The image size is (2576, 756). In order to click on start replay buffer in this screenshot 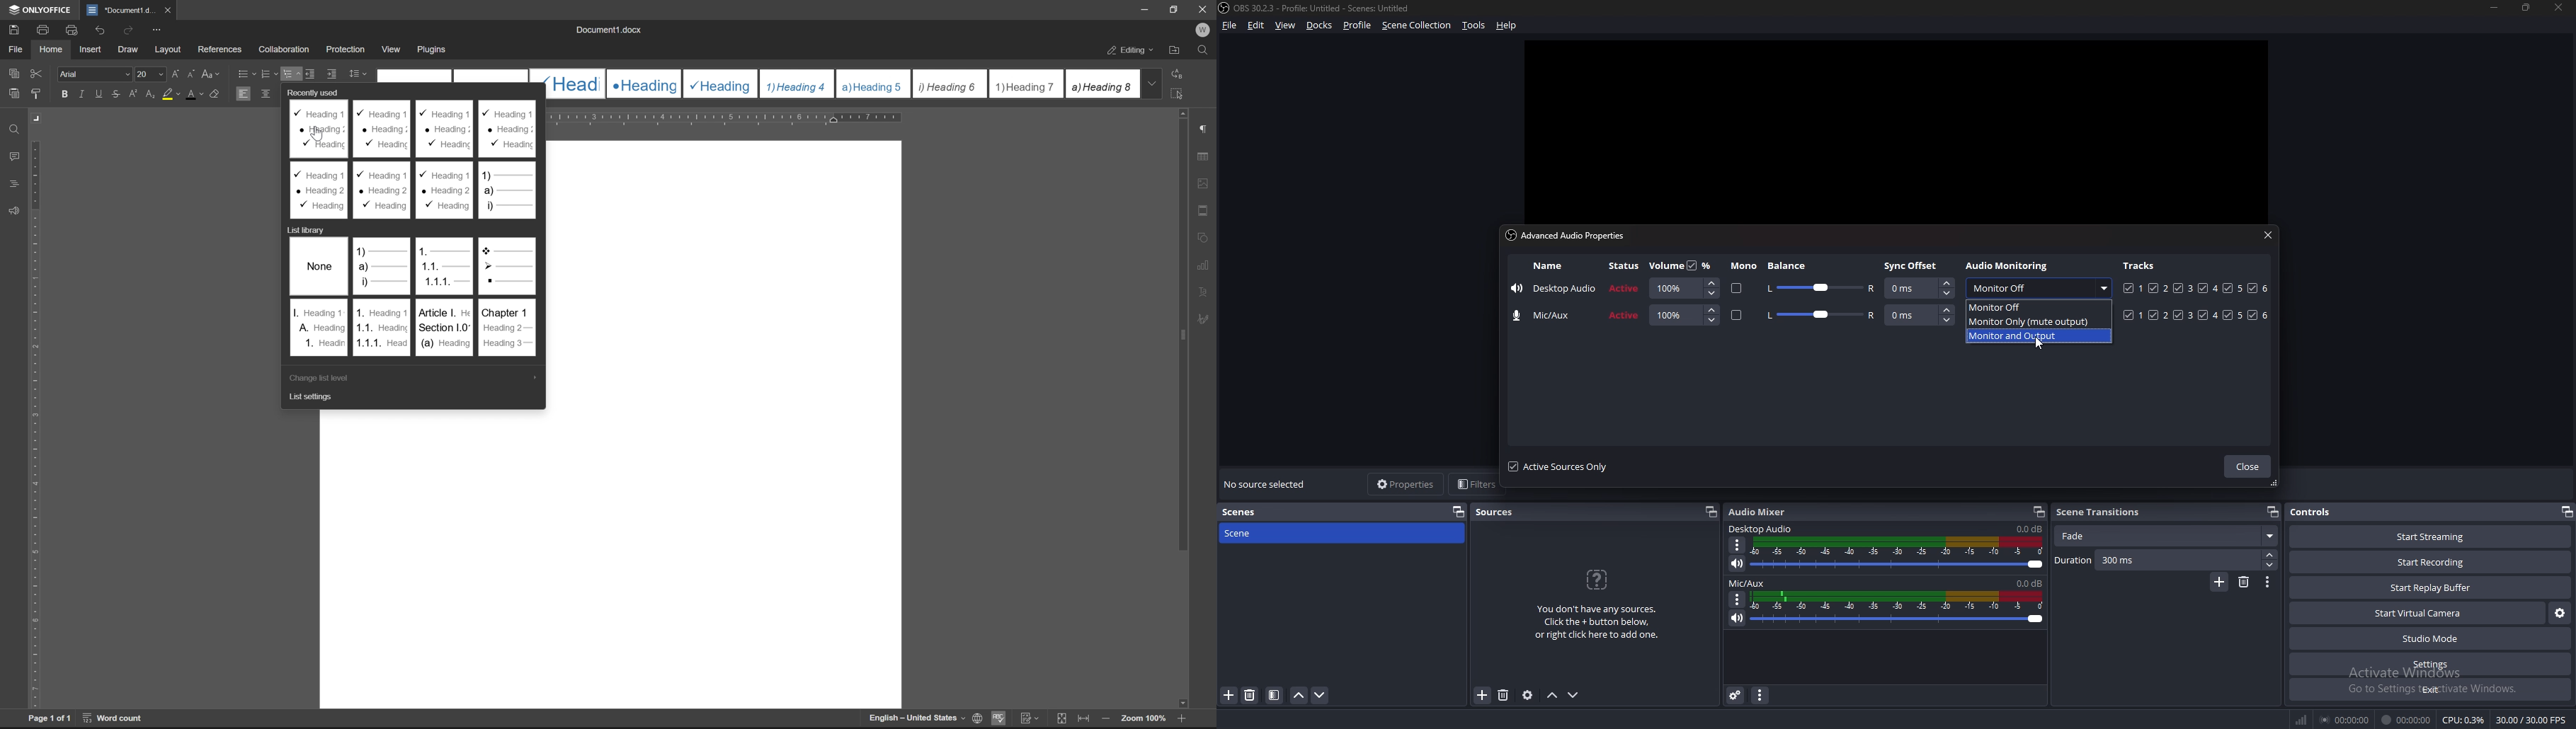, I will do `click(2431, 587)`.